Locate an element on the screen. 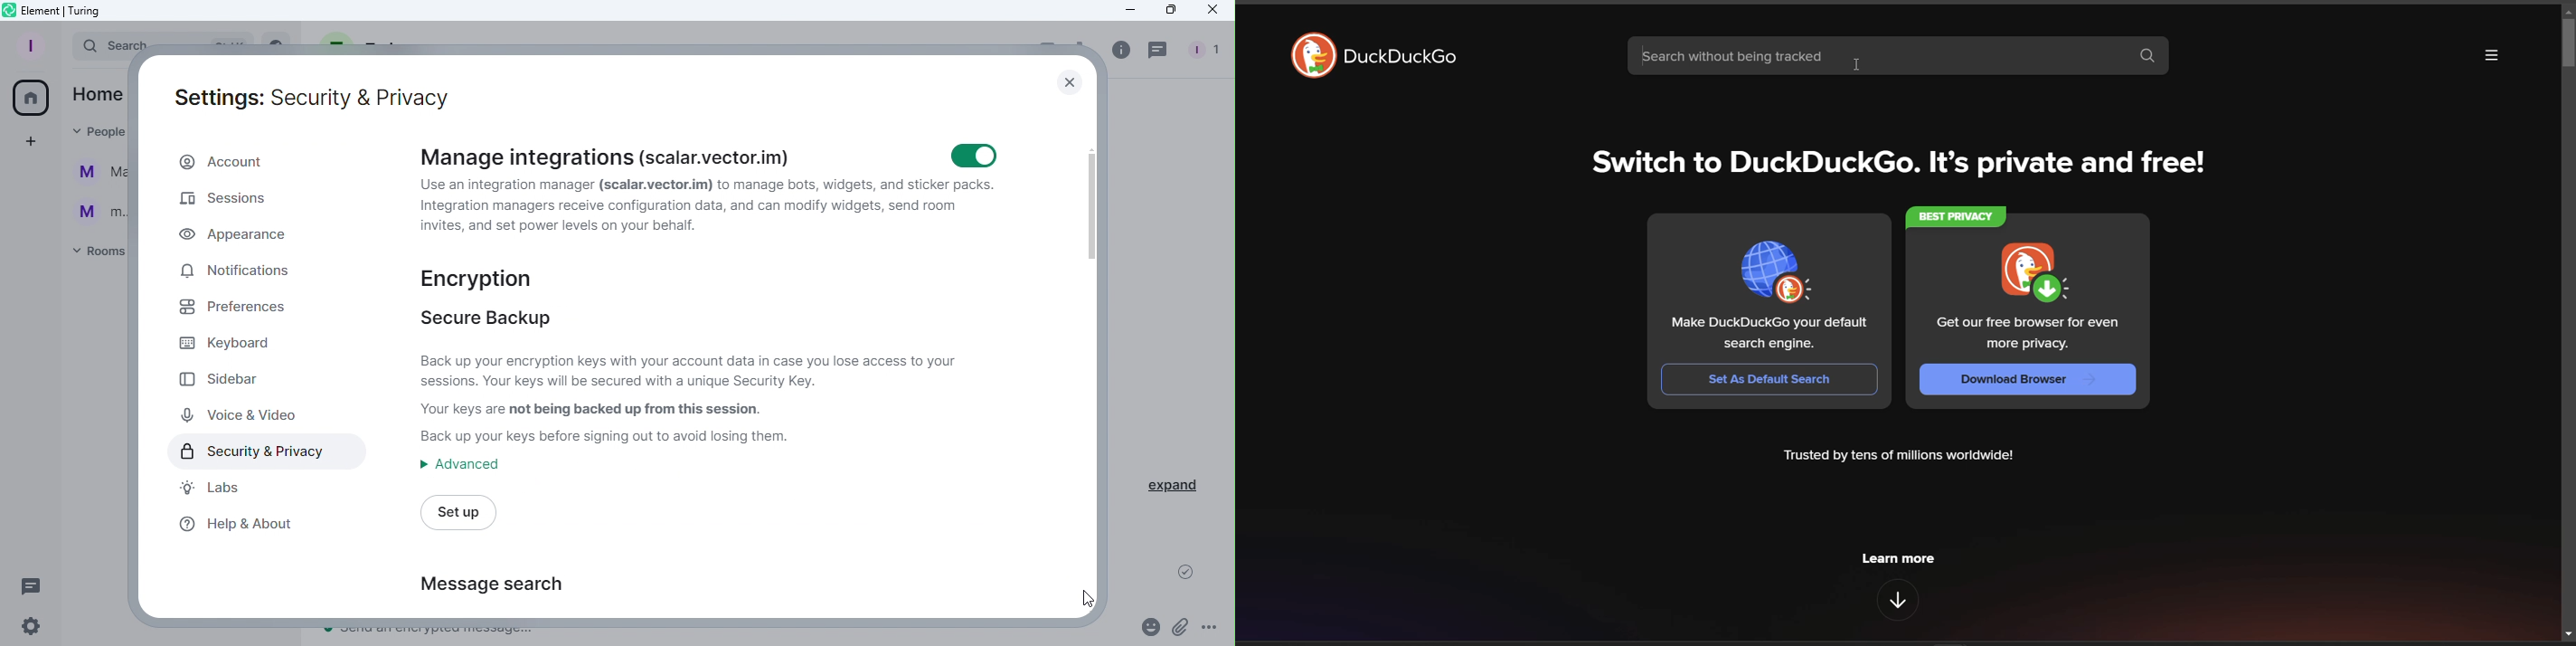 The image size is (2576, 672). Minimize is located at coordinates (1125, 12).